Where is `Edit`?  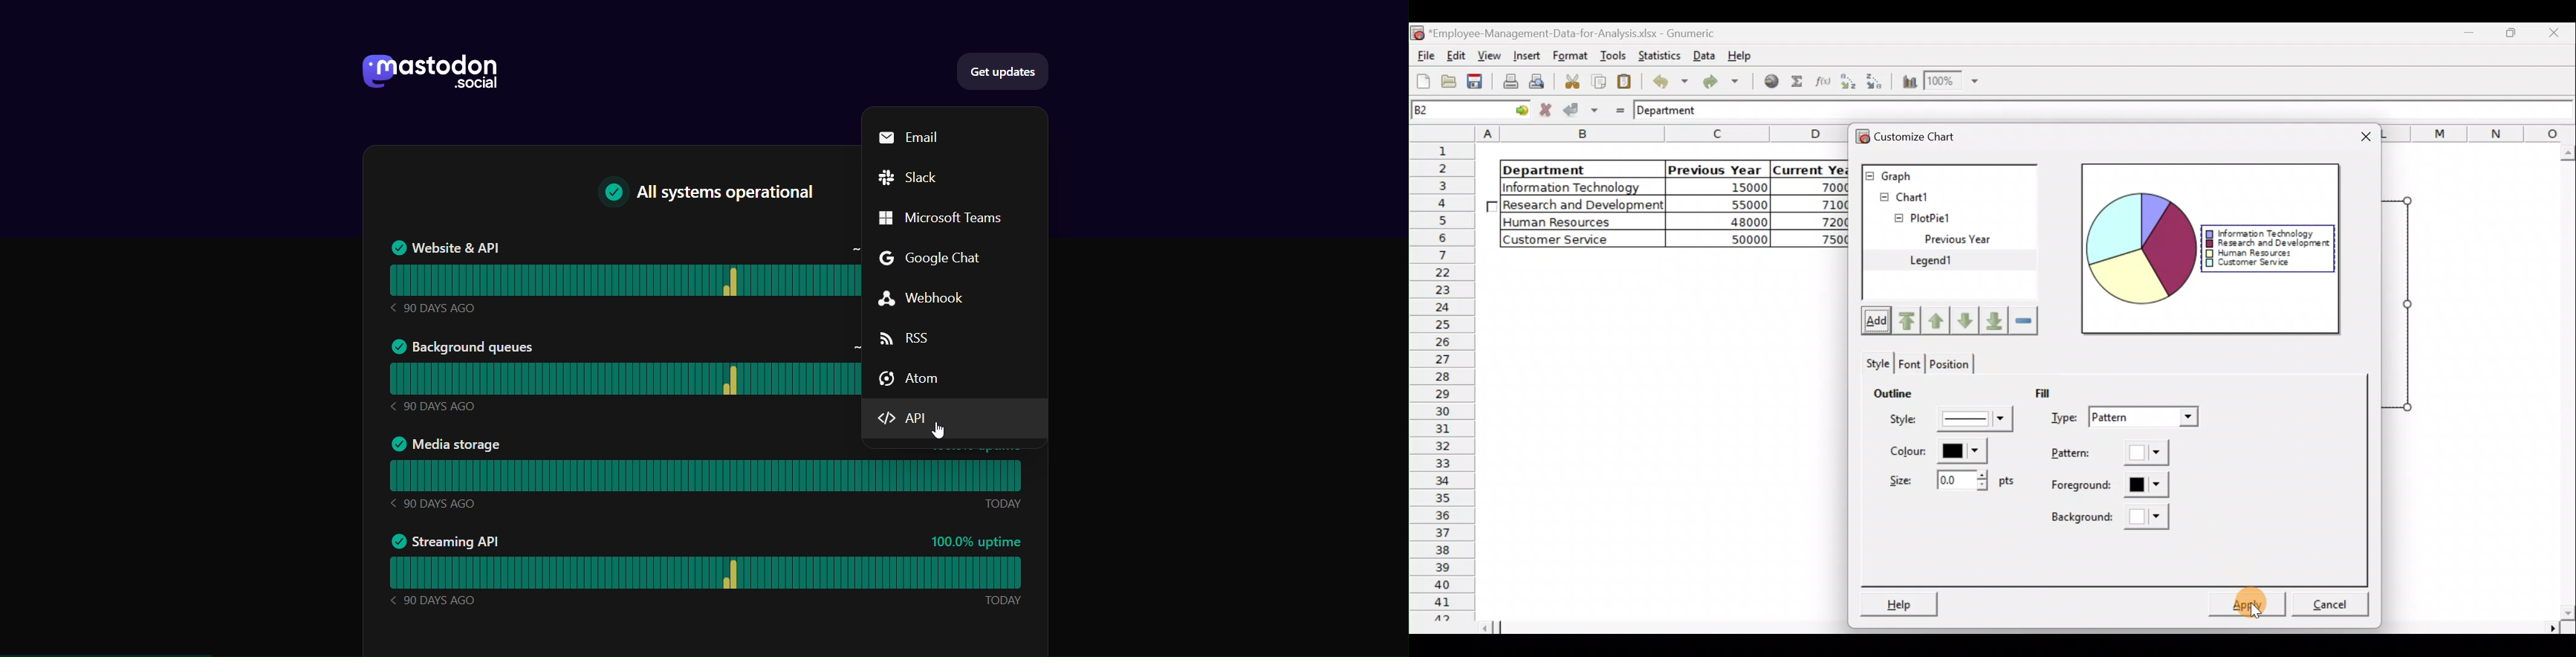
Edit is located at coordinates (1457, 54).